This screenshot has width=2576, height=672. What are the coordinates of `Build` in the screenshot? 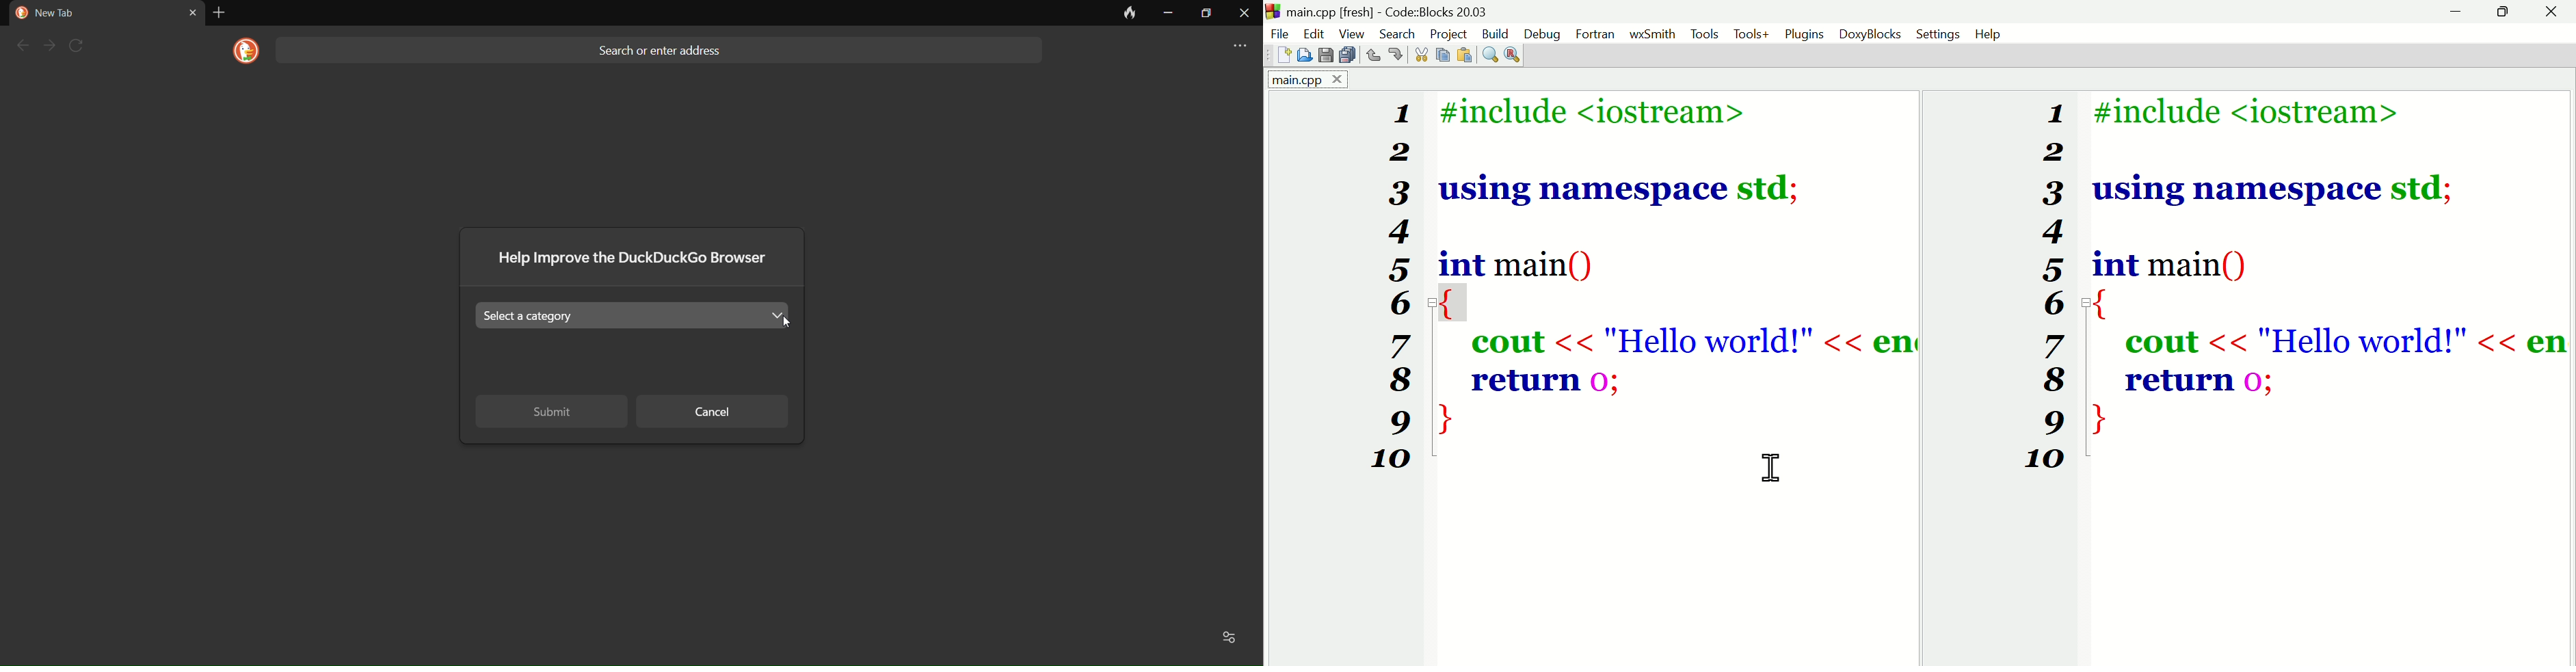 It's located at (1498, 34).